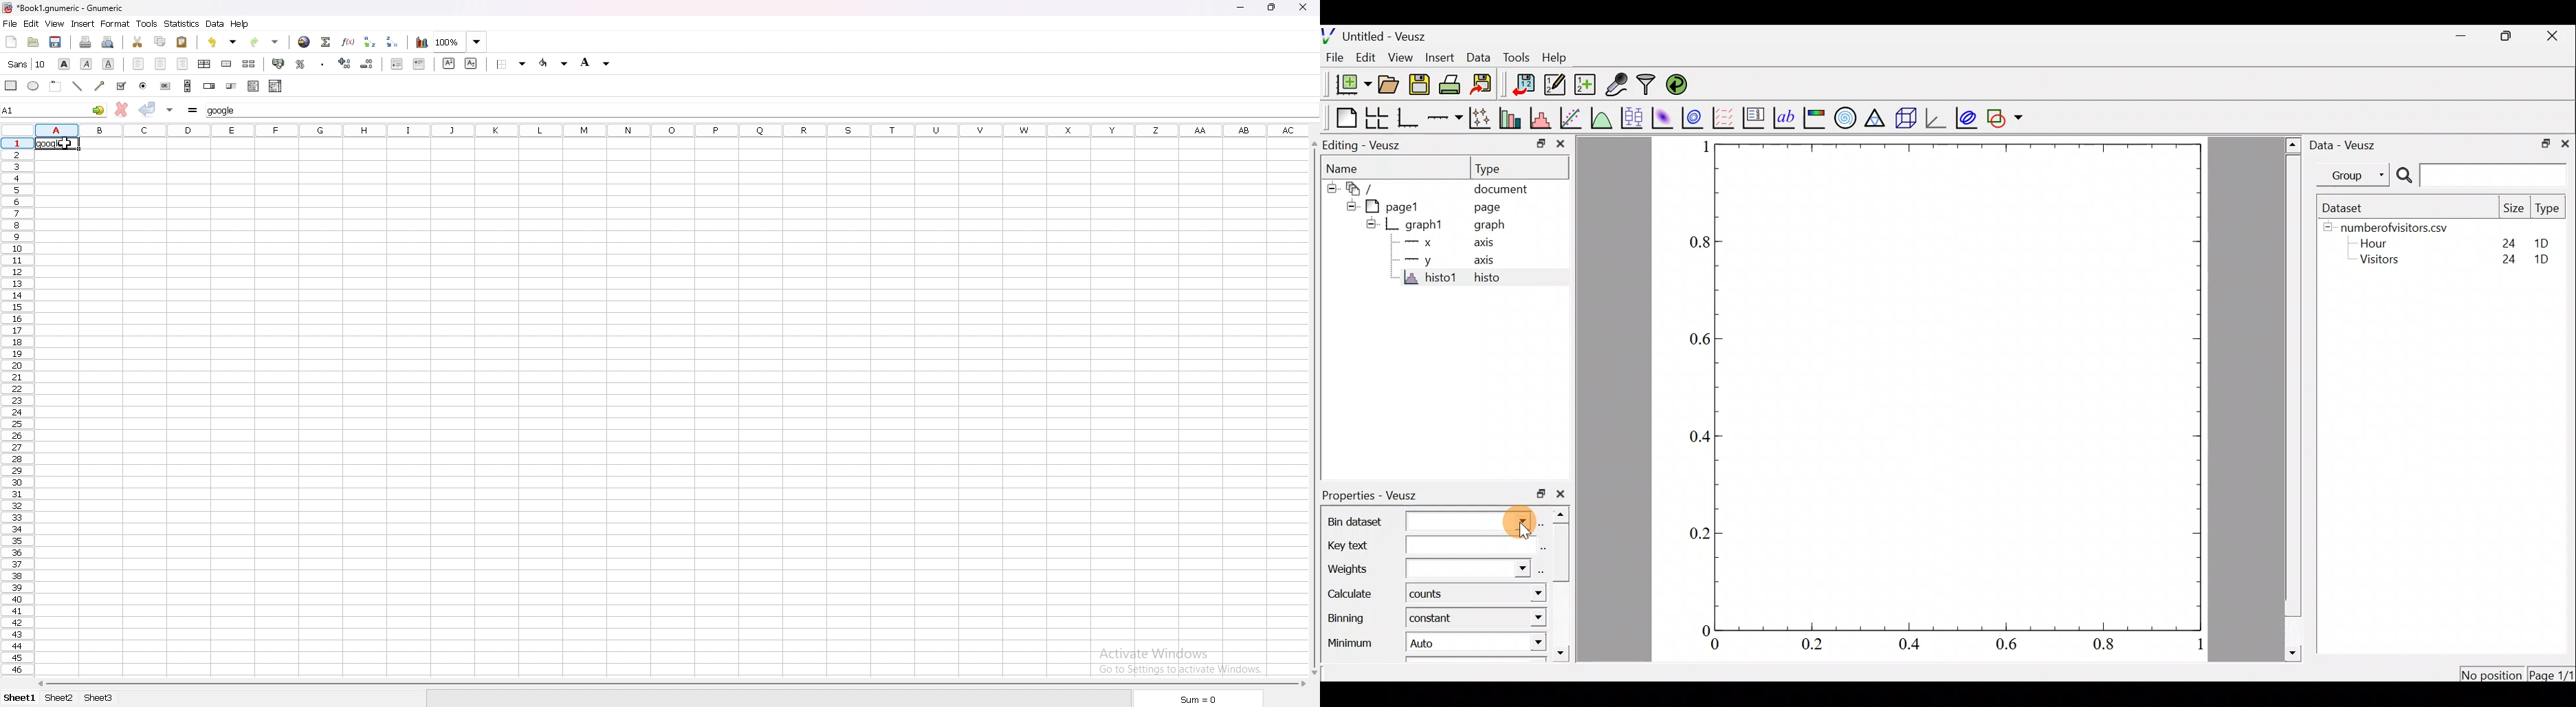 This screenshot has height=728, width=2576. Describe the element at coordinates (1342, 117) in the screenshot. I see `Blank page` at that location.